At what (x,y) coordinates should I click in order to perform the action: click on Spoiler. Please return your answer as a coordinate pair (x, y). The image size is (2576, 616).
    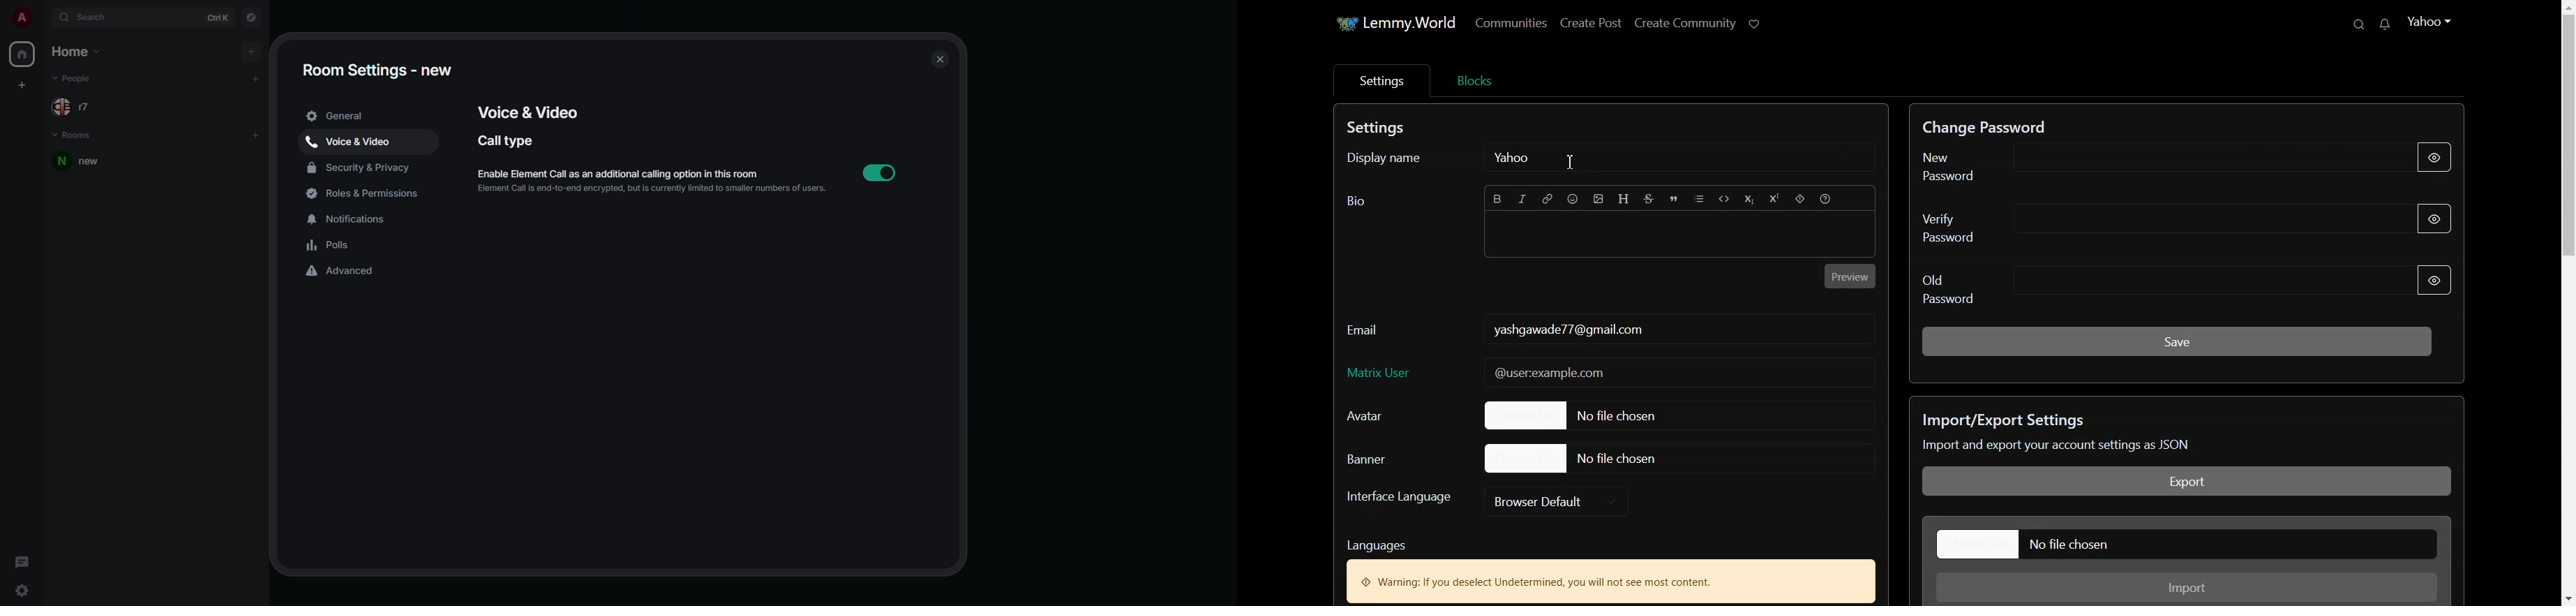
    Looking at the image, I should click on (1799, 200).